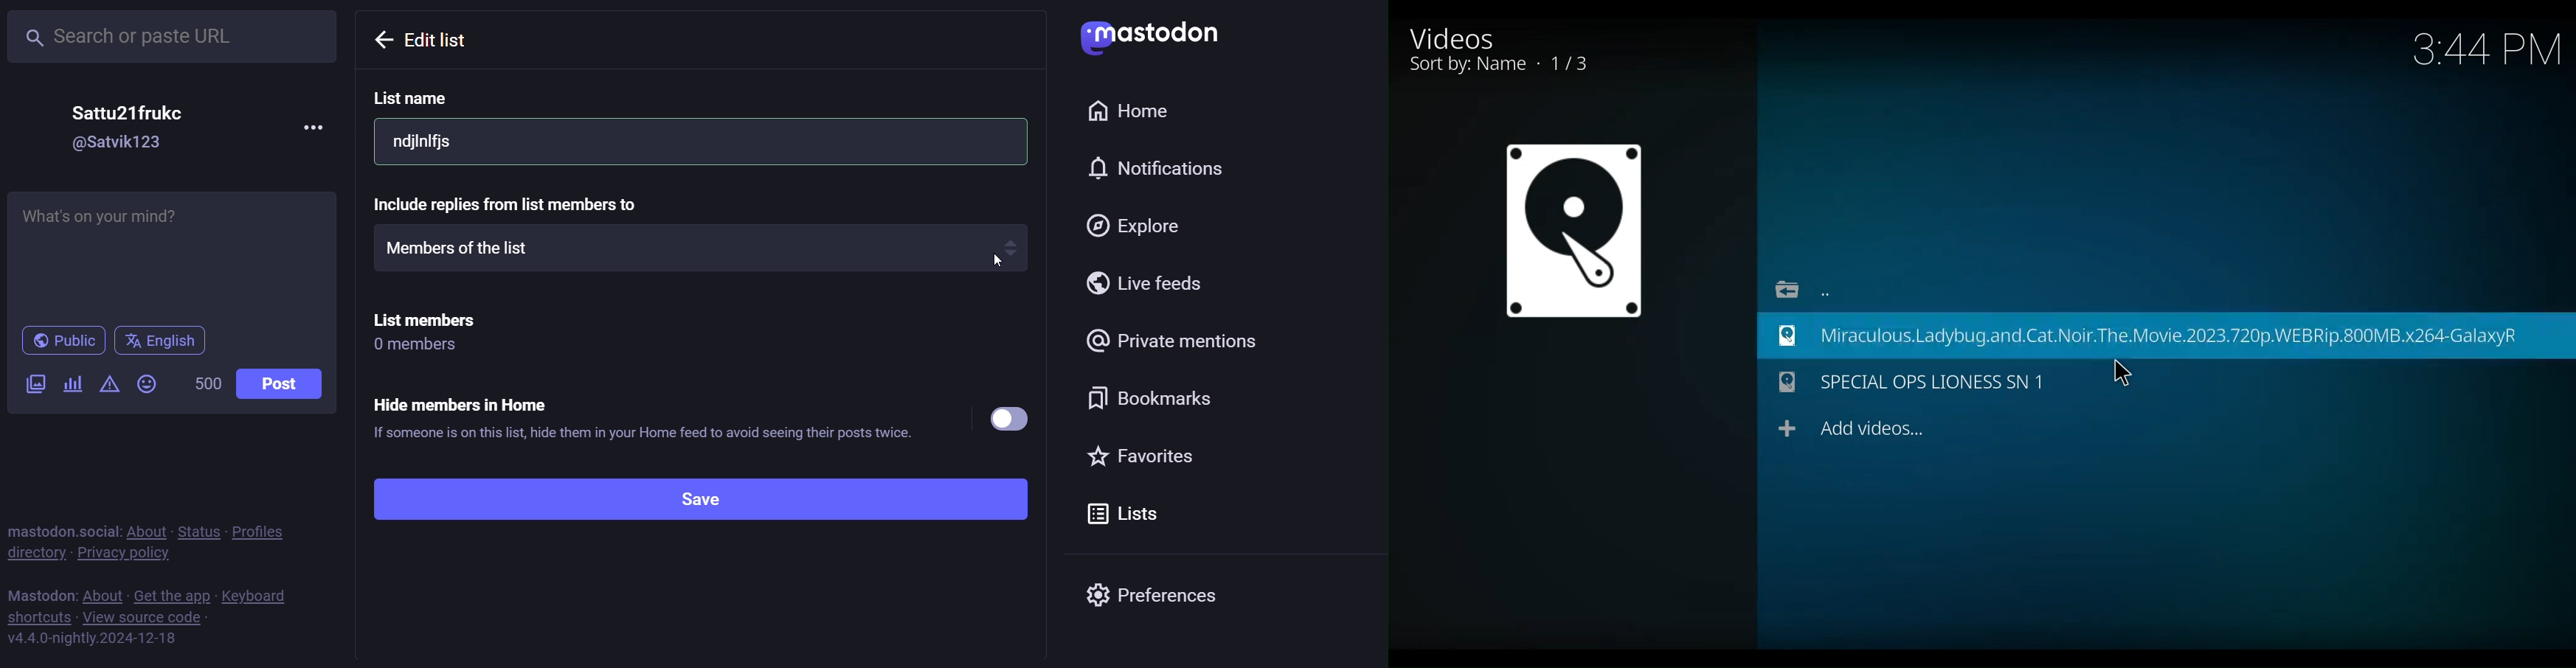 Image resolution: width=2576 pixels, height=672 pixels. Describe the element at coordinates (260, 596) in the screenshot. I see `keyboard` at that location.